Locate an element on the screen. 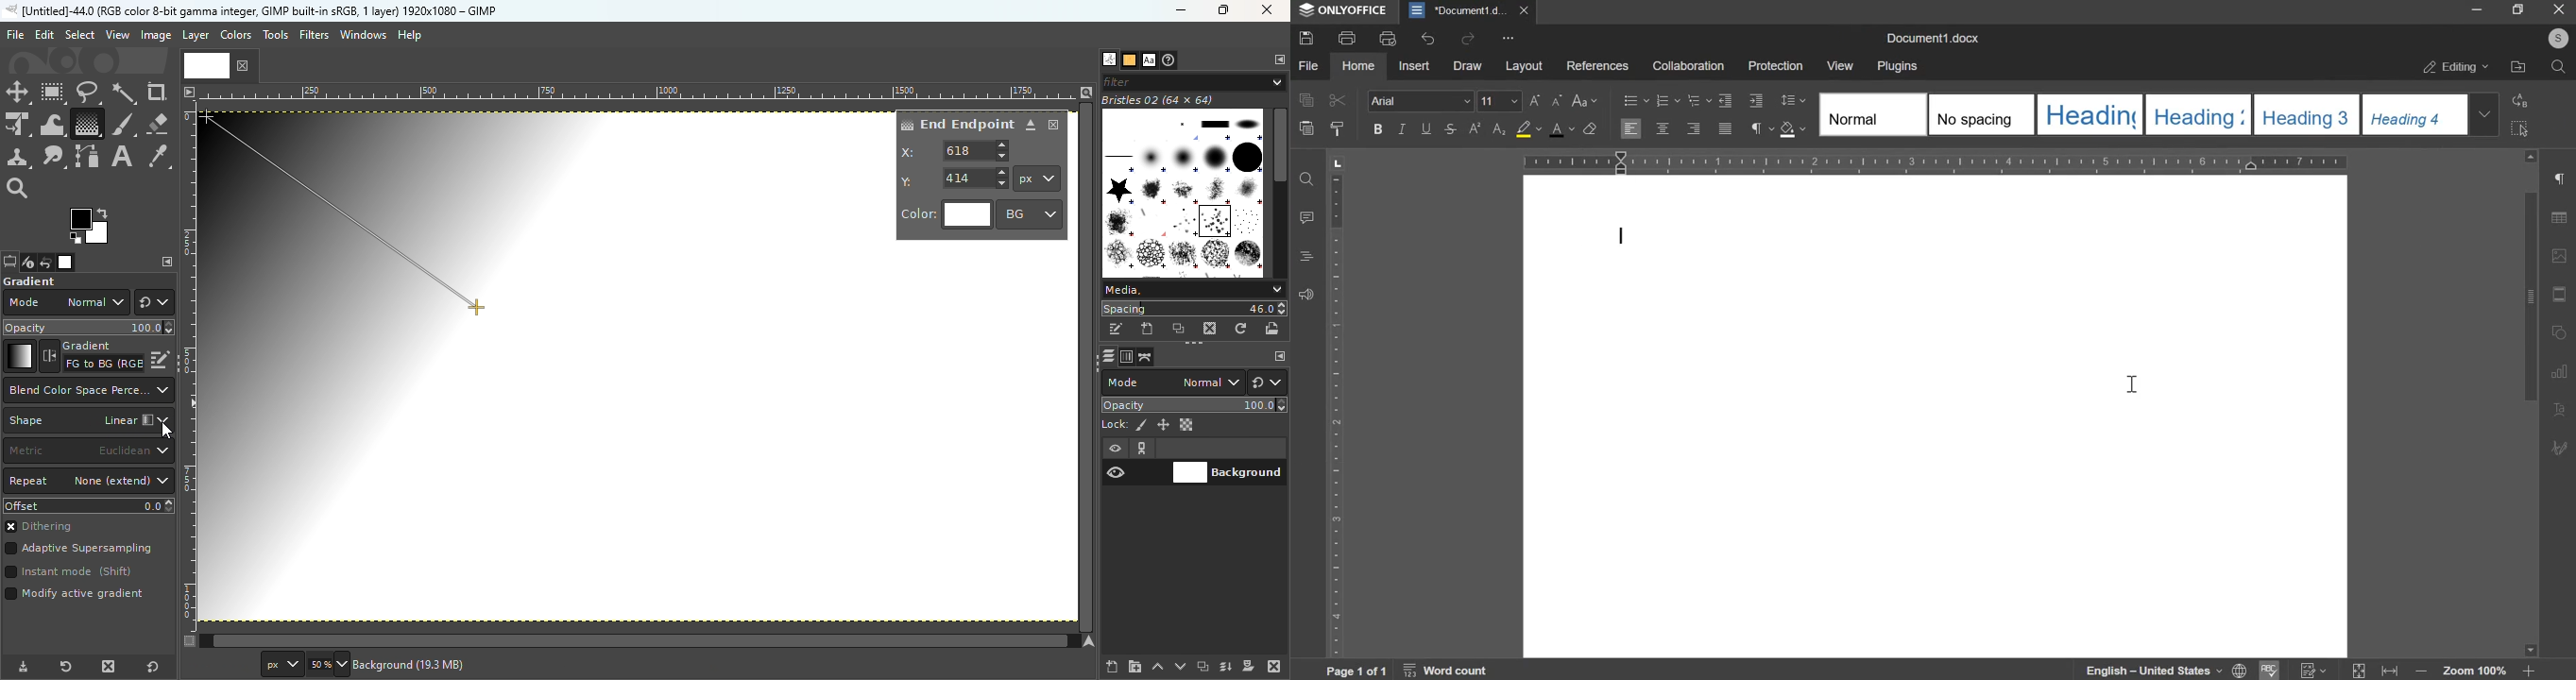 This screenshot has height=700, width=2576. Header and footer is located at coordinates (2559, 294).